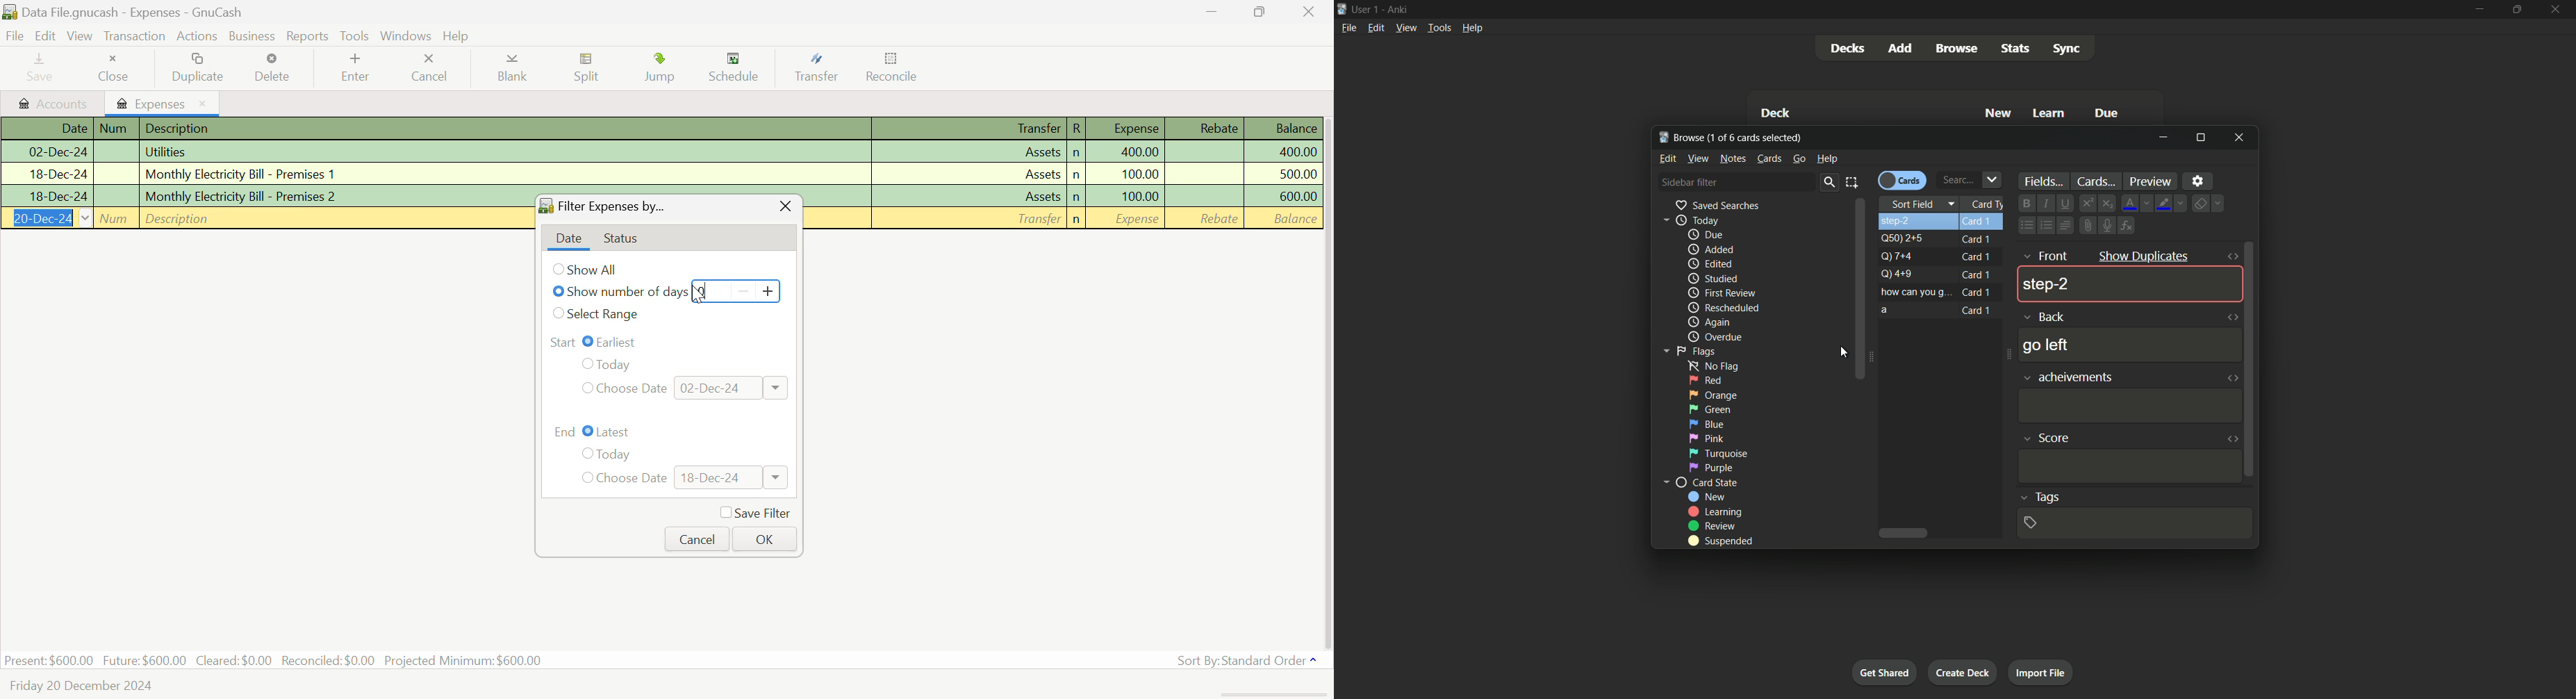 This screenshot has height=700, width=2576. I want to click on Record audio, so click(2107, 225).